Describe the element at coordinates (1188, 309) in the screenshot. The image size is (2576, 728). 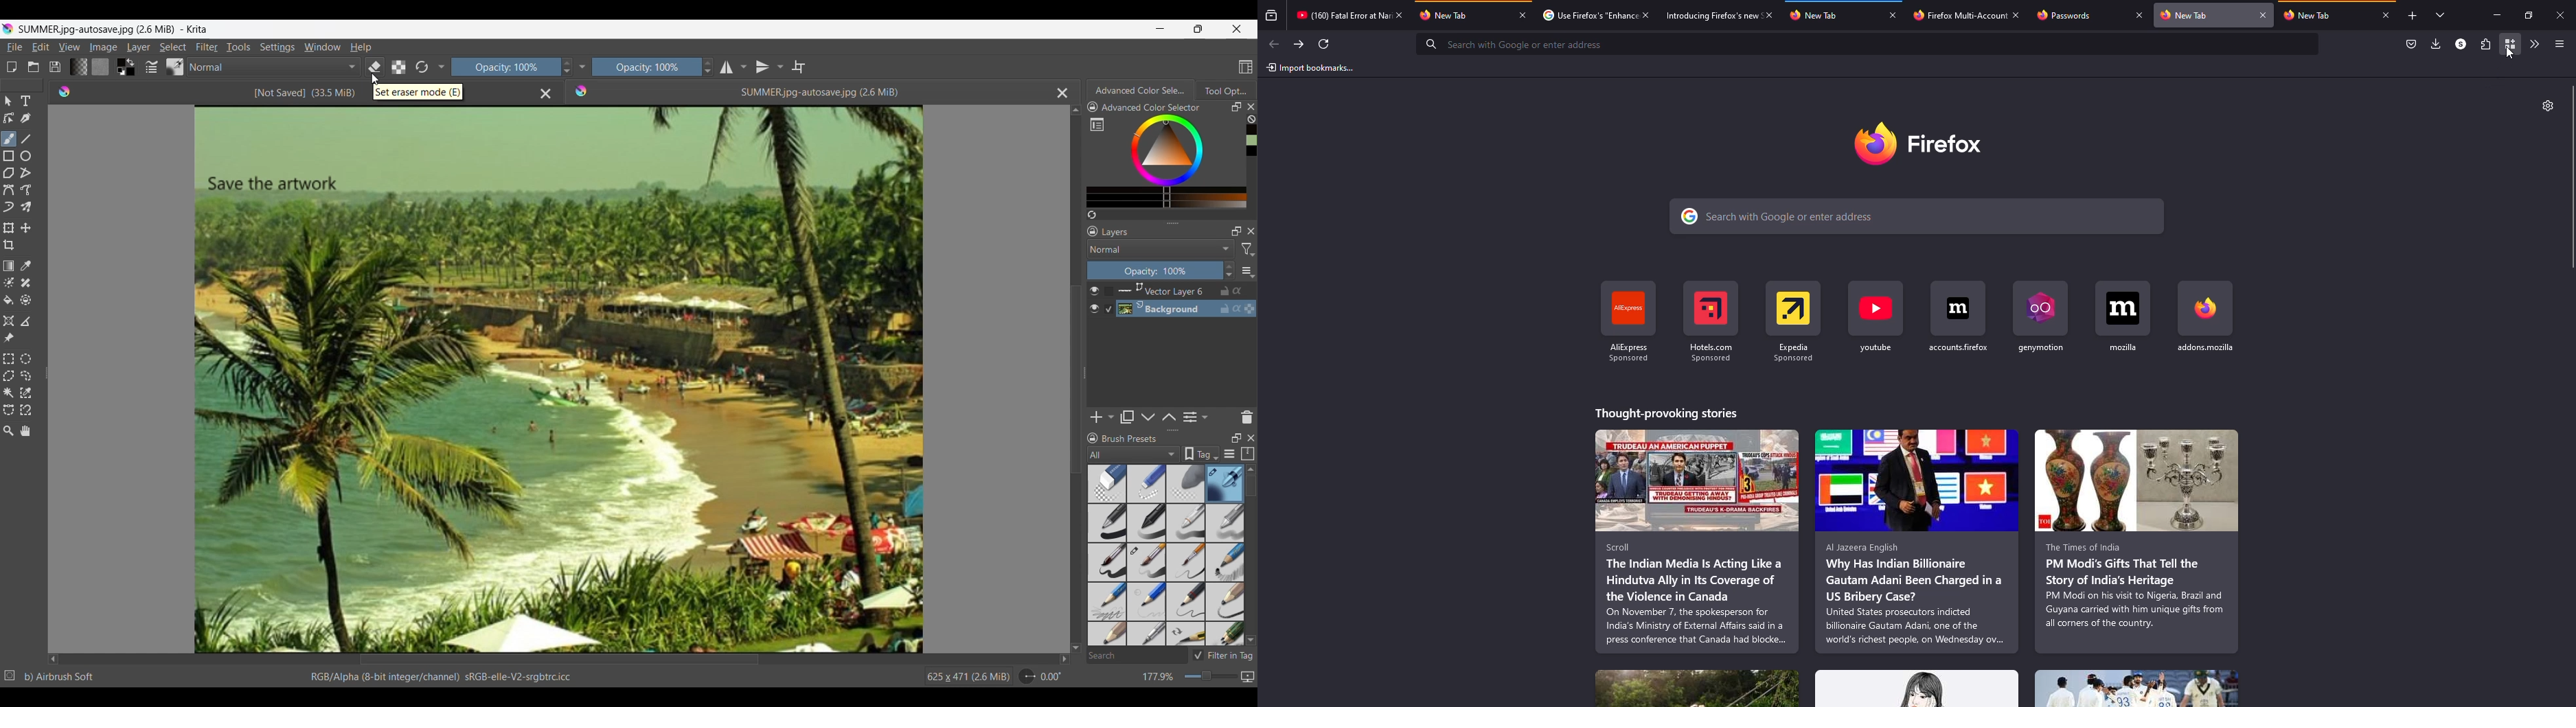
I see `Background` at that location.